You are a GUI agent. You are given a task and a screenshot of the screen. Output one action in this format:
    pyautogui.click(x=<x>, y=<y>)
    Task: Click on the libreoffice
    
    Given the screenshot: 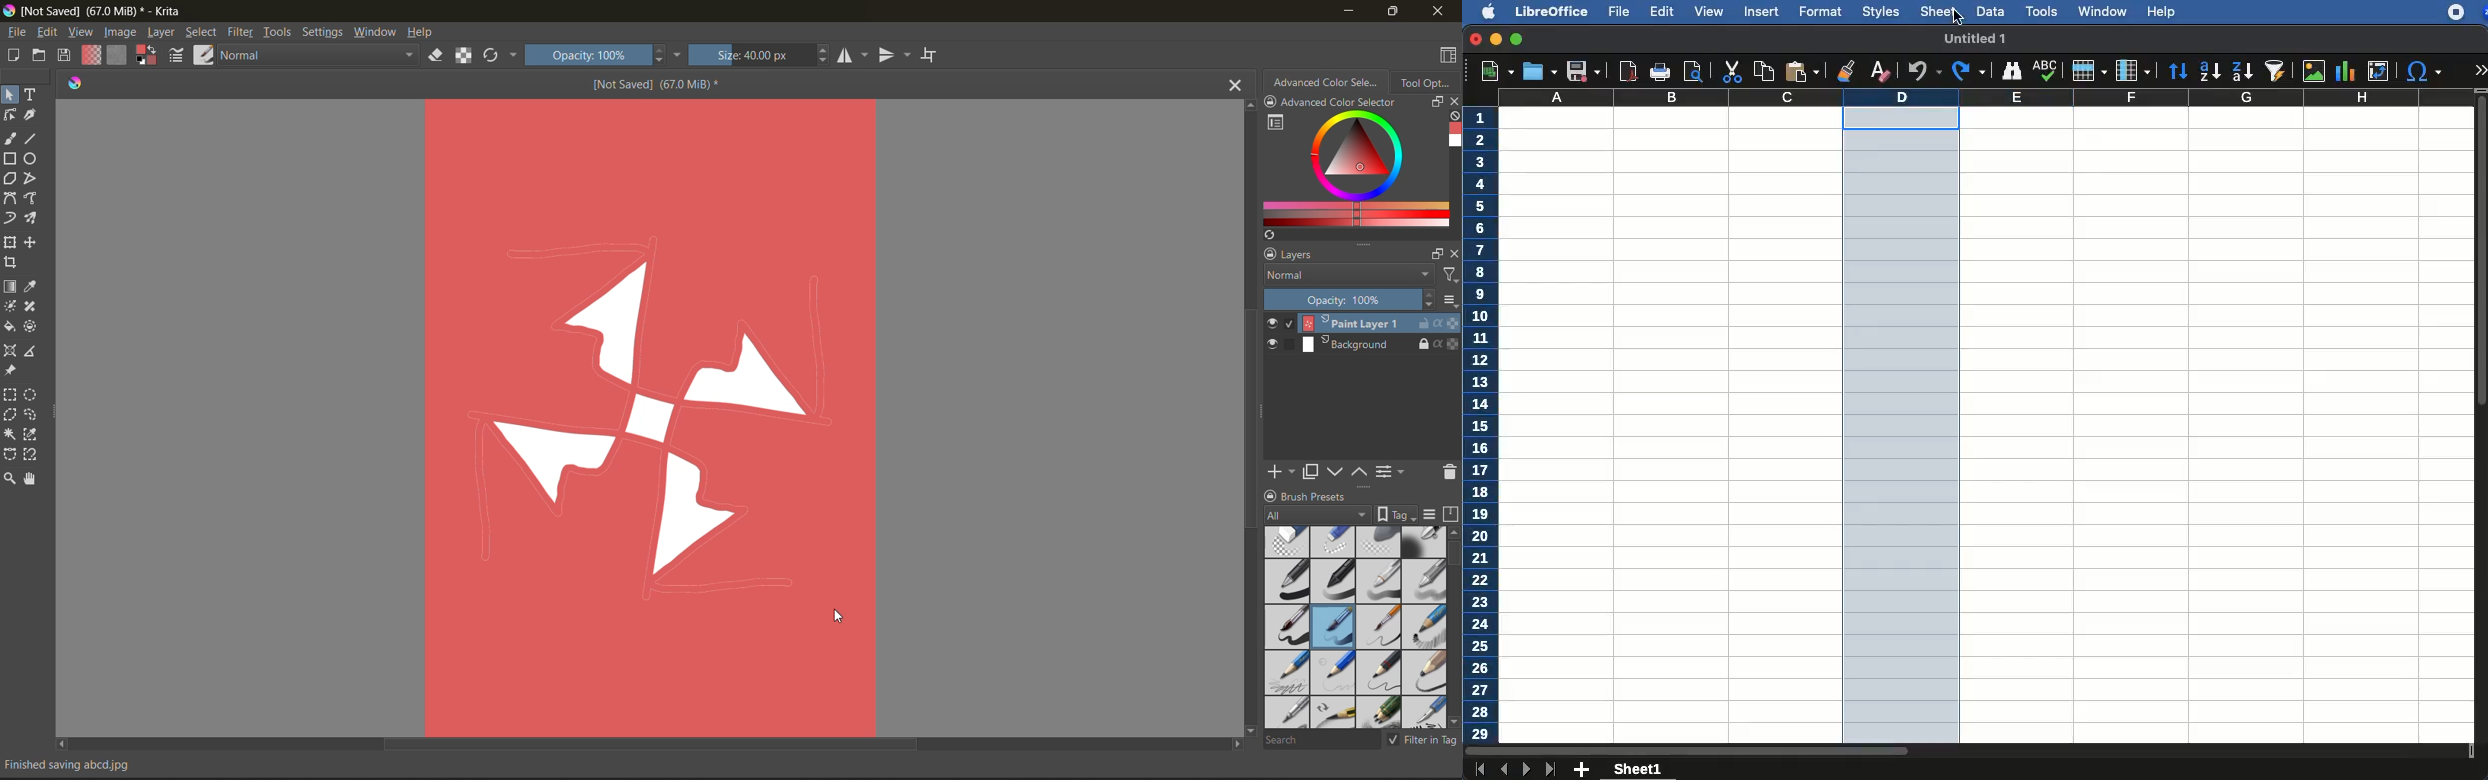 What is the action you would take?
    pyautogui.click(x=1549, y=10)
    